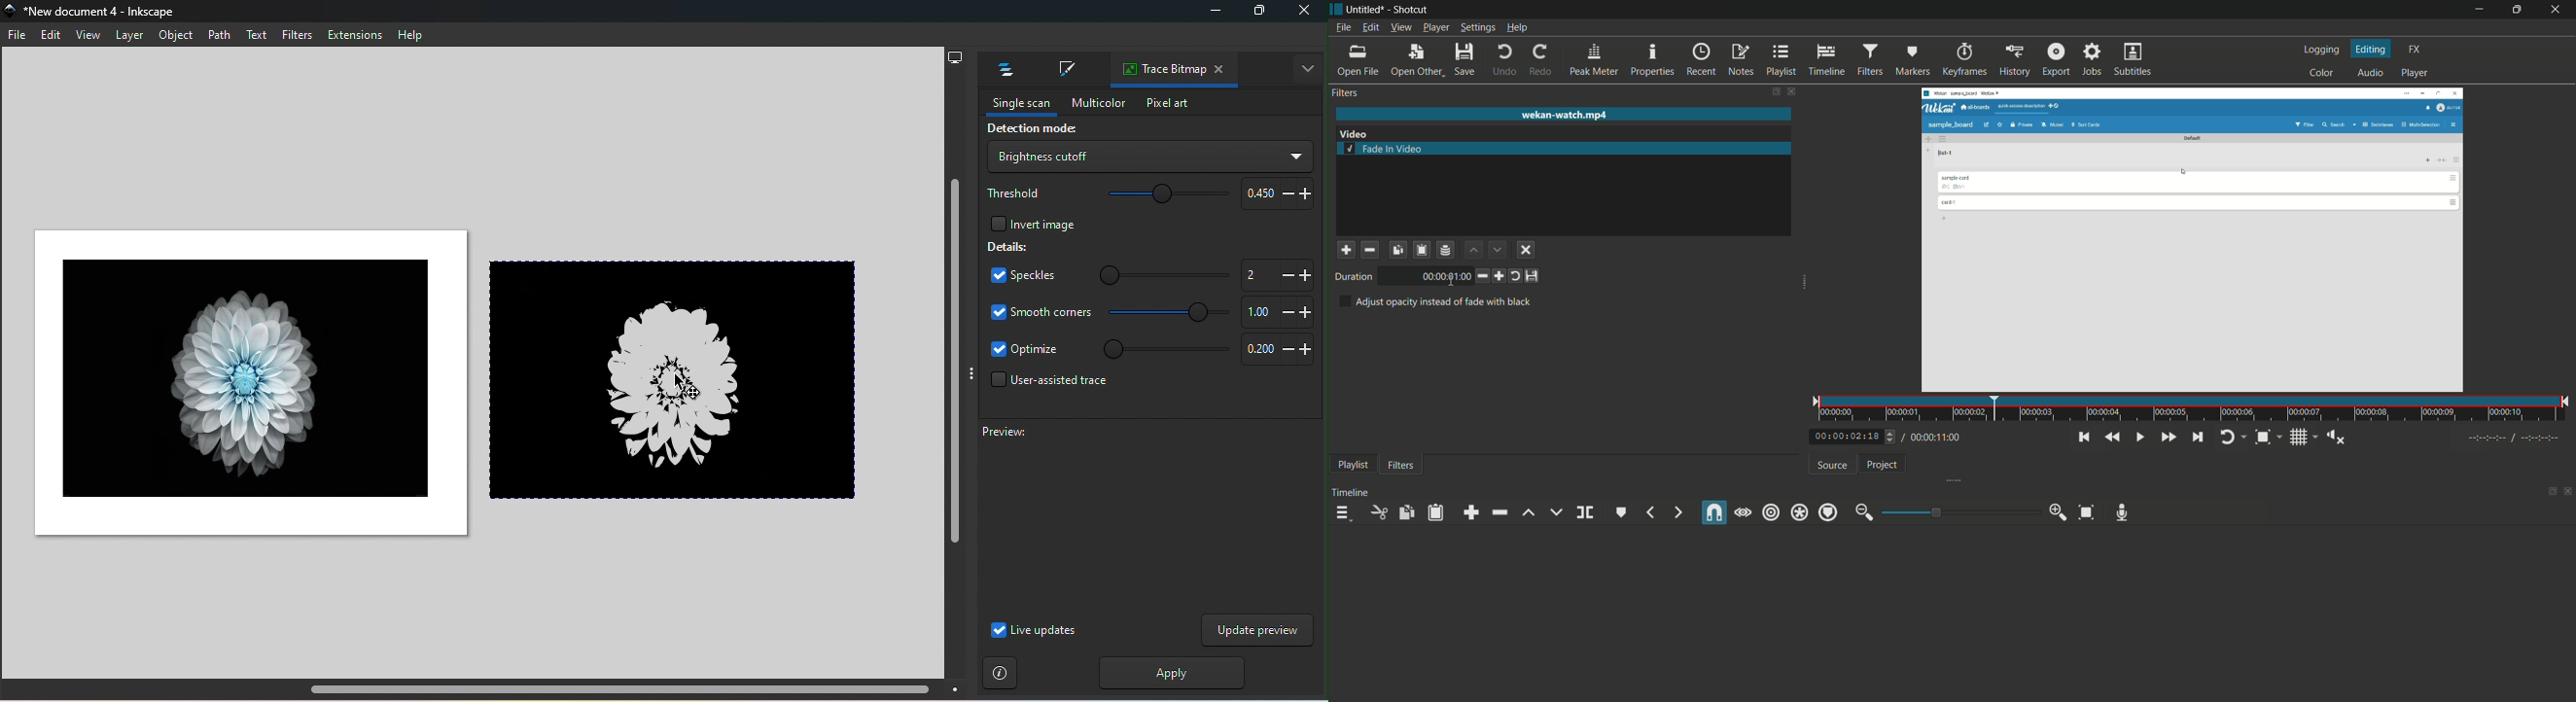  I want to click on scrub while dragging, so click(1742, 513).